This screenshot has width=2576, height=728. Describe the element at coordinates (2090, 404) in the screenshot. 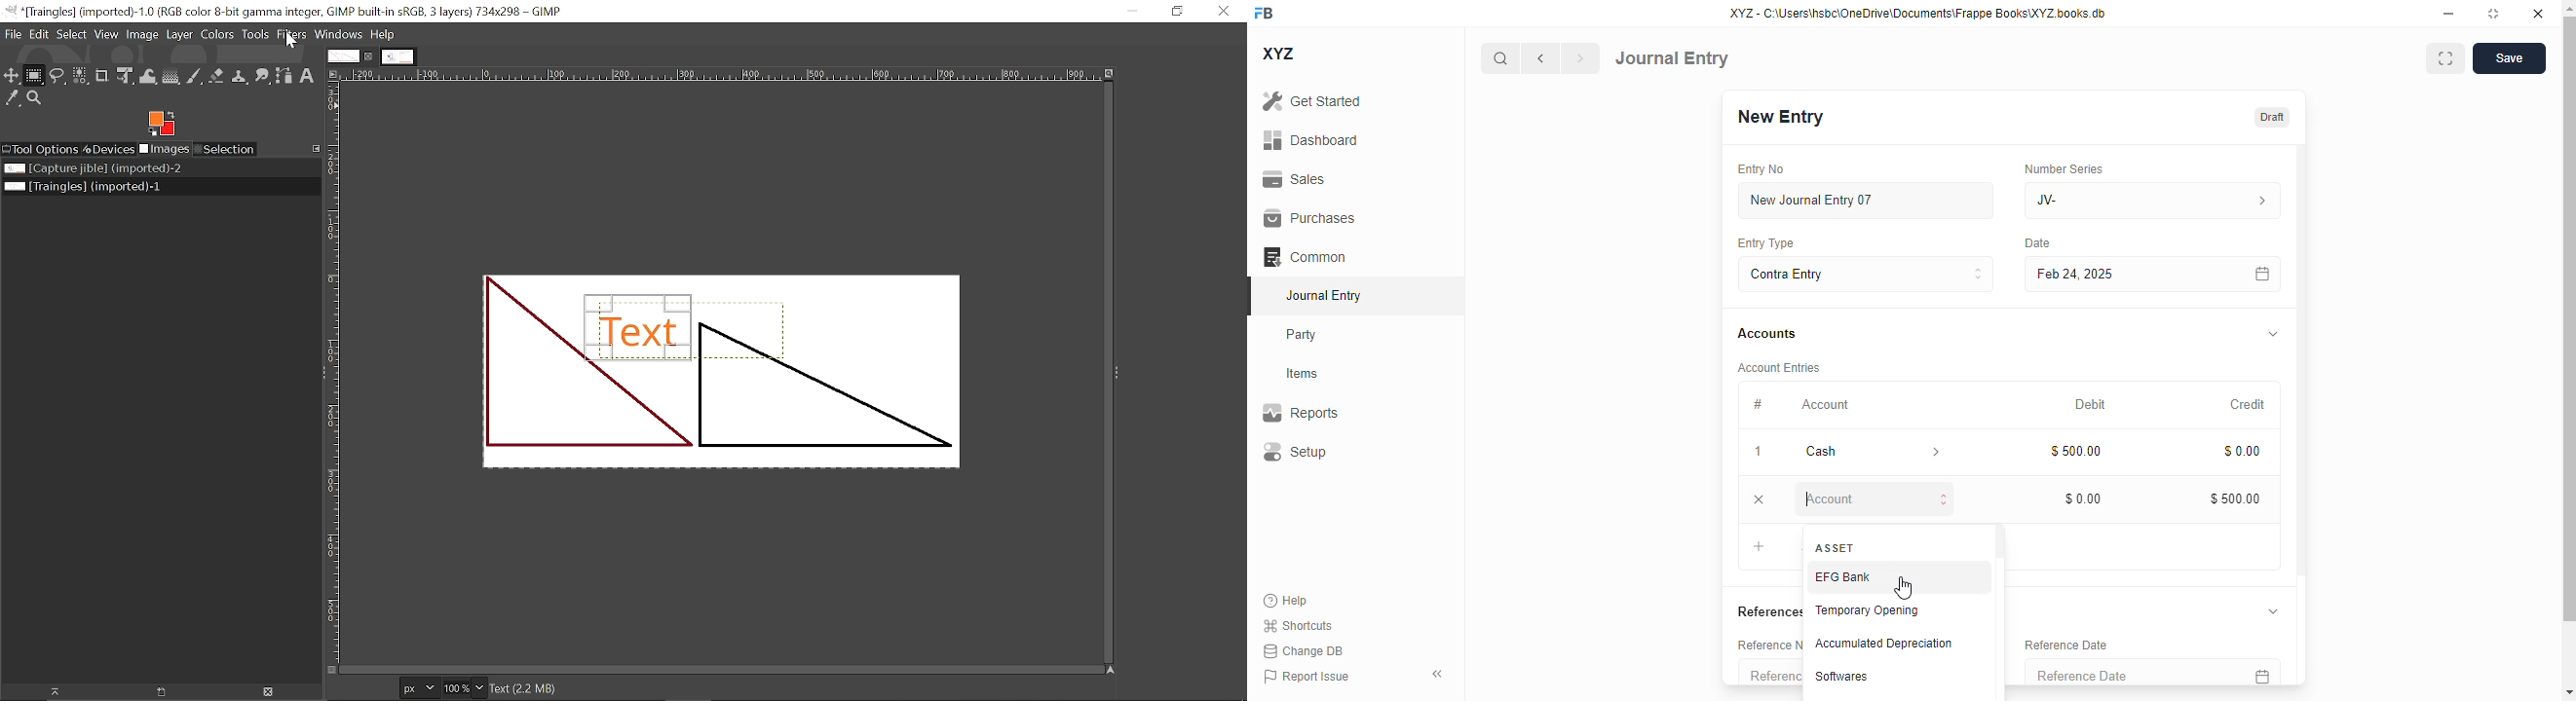

I see `debit` at that location.